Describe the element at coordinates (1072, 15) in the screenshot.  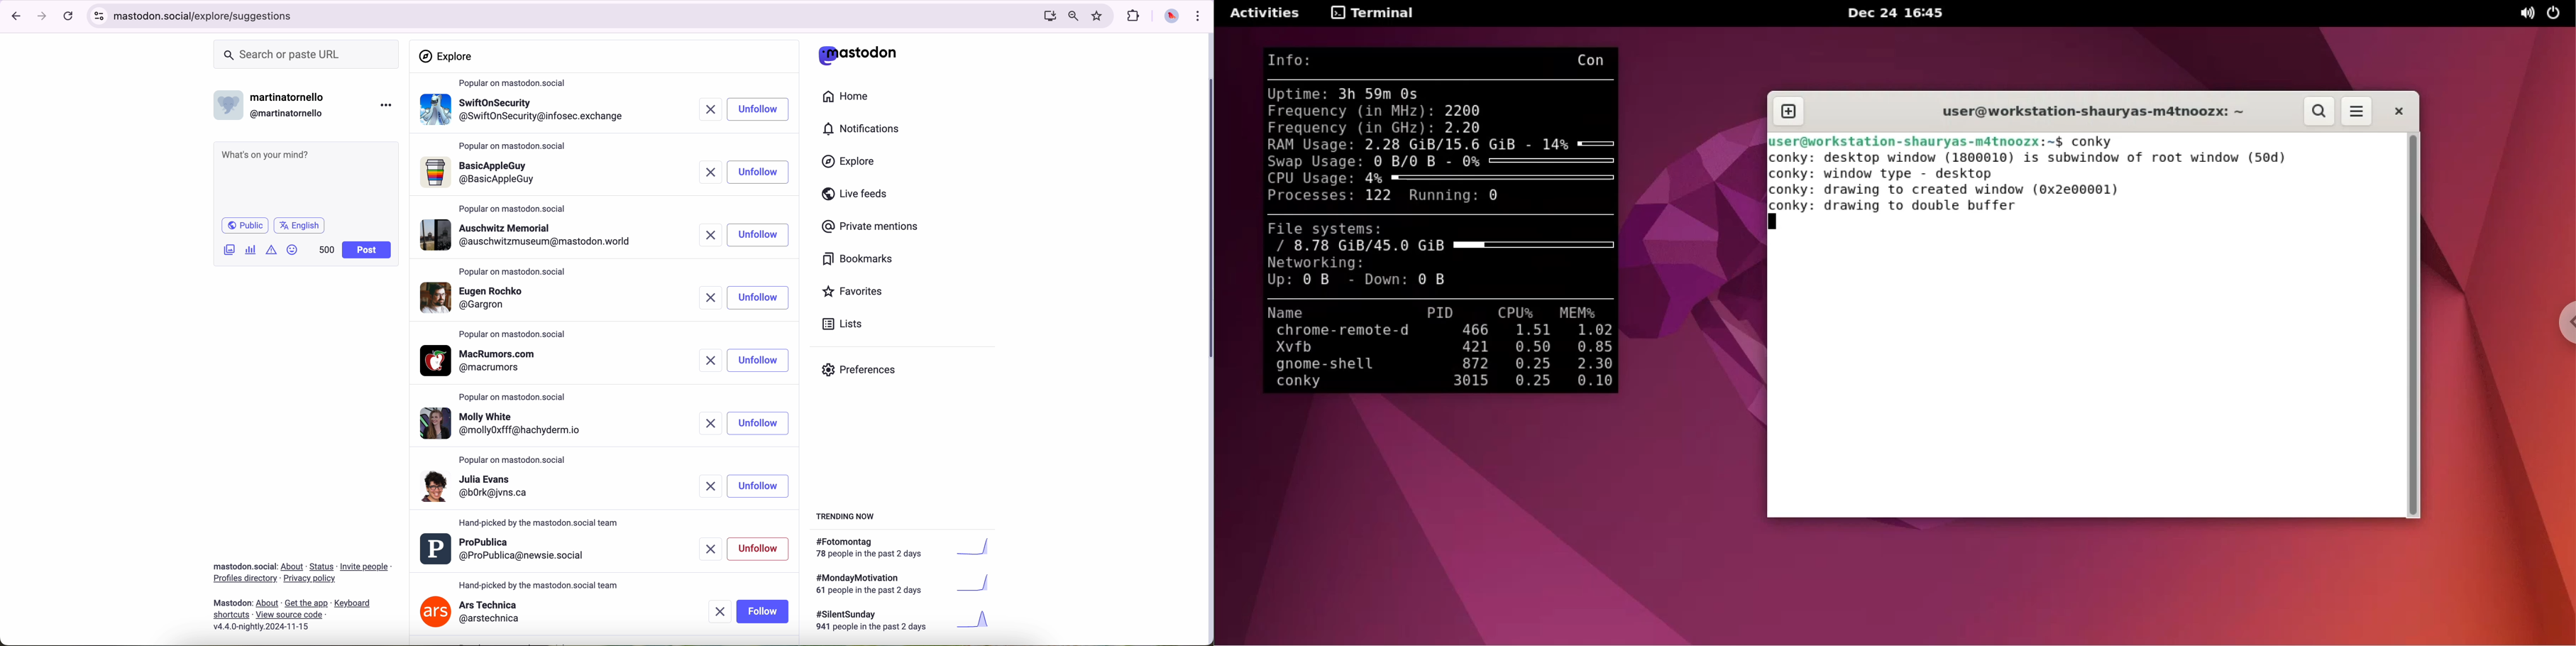
I see `zoom out` at that location.